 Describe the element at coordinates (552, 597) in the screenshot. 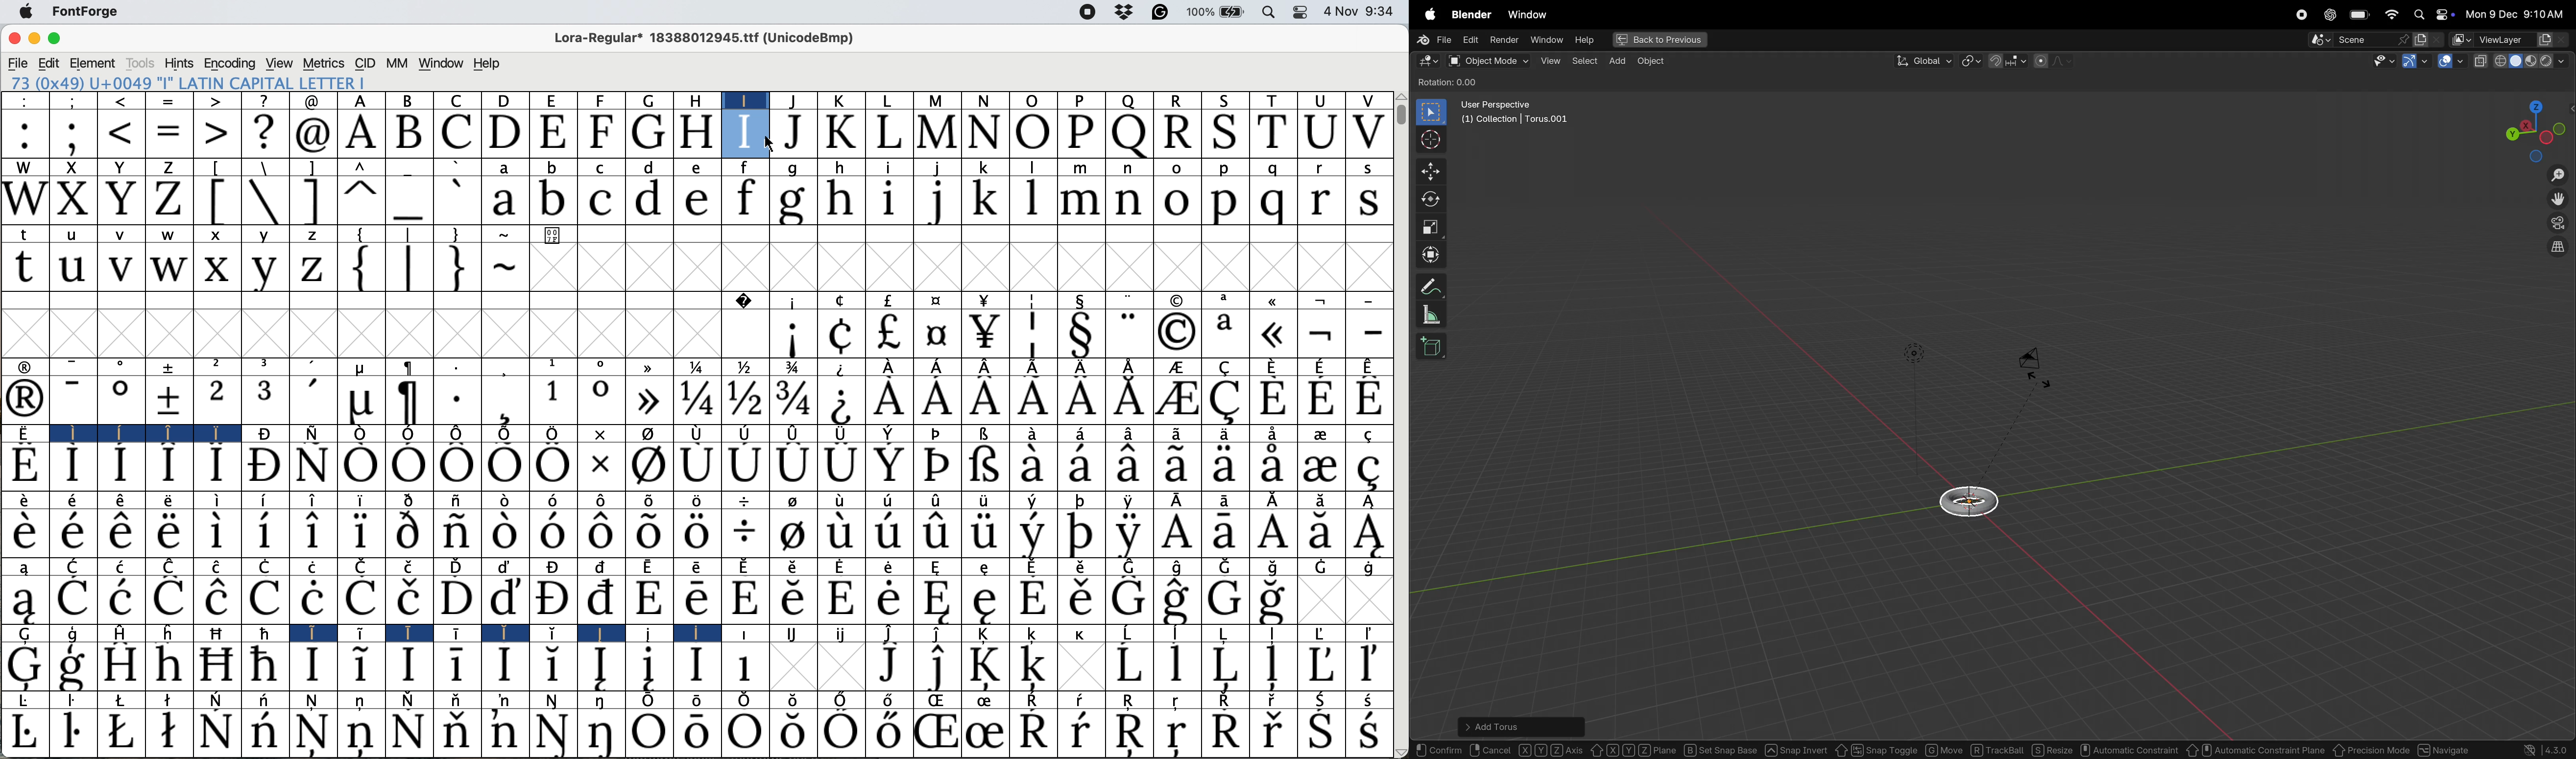

I see `Symbol` at that location.